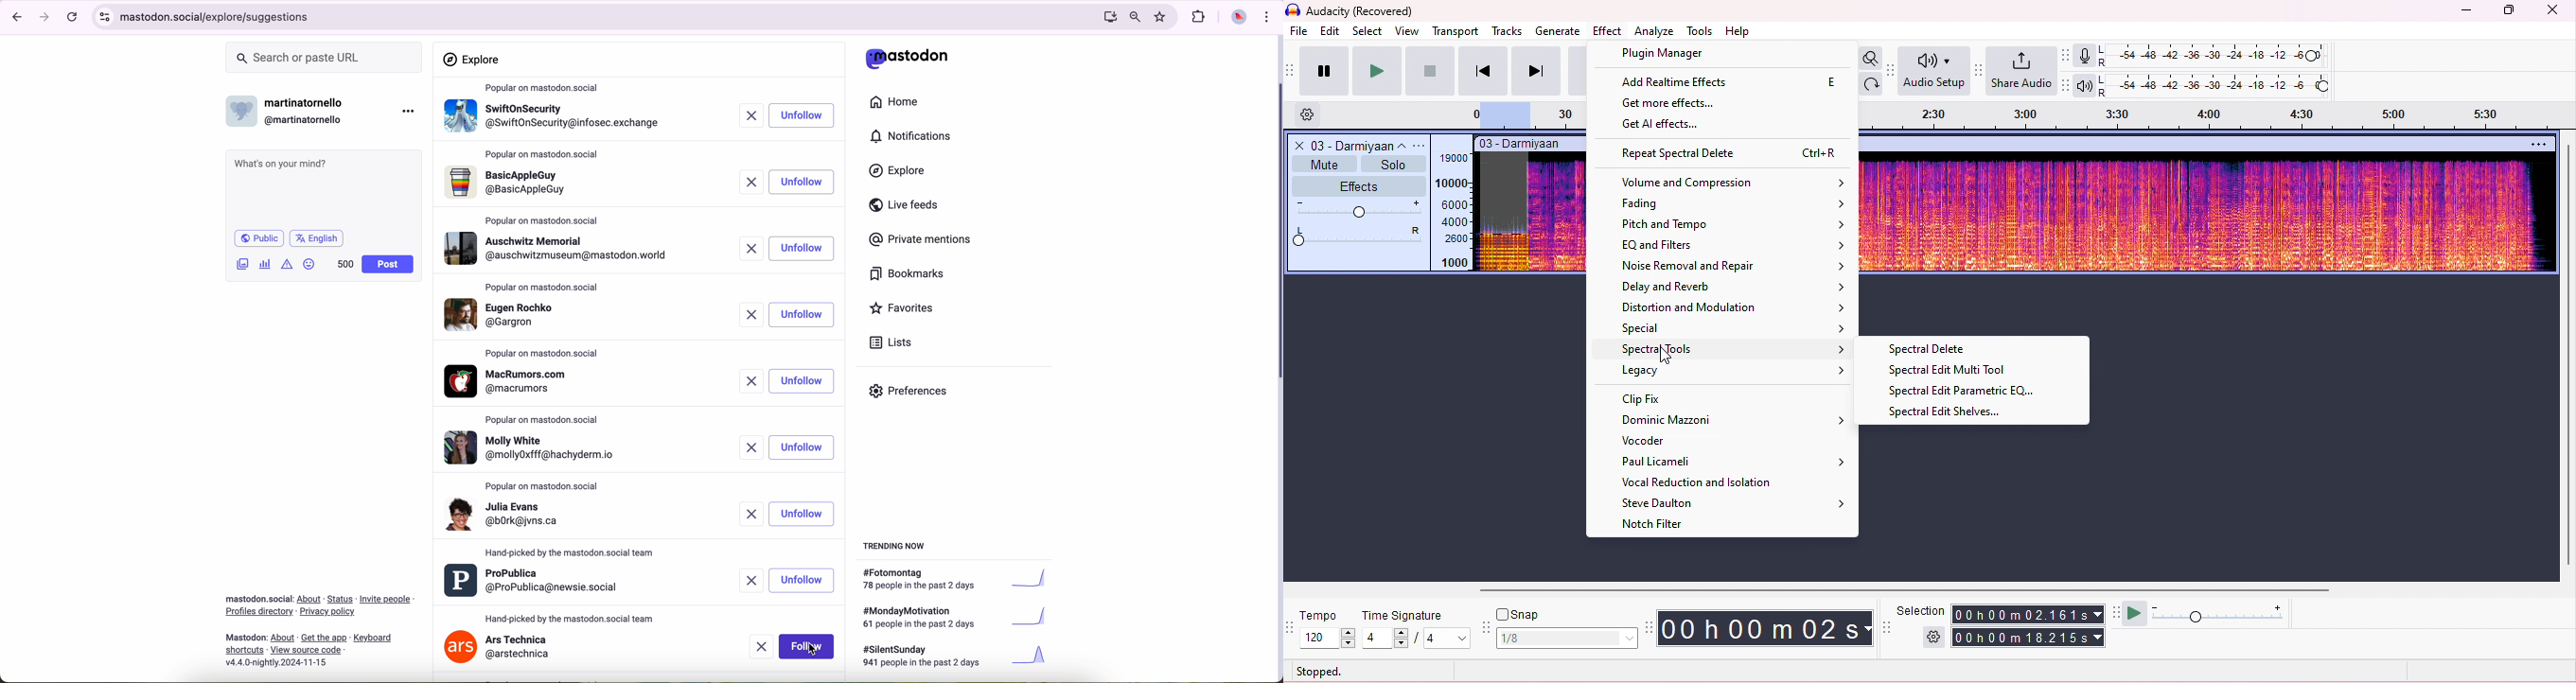 The height and width of the screenshot is (700, 2576). I want to click on remove, so click(752, 381).